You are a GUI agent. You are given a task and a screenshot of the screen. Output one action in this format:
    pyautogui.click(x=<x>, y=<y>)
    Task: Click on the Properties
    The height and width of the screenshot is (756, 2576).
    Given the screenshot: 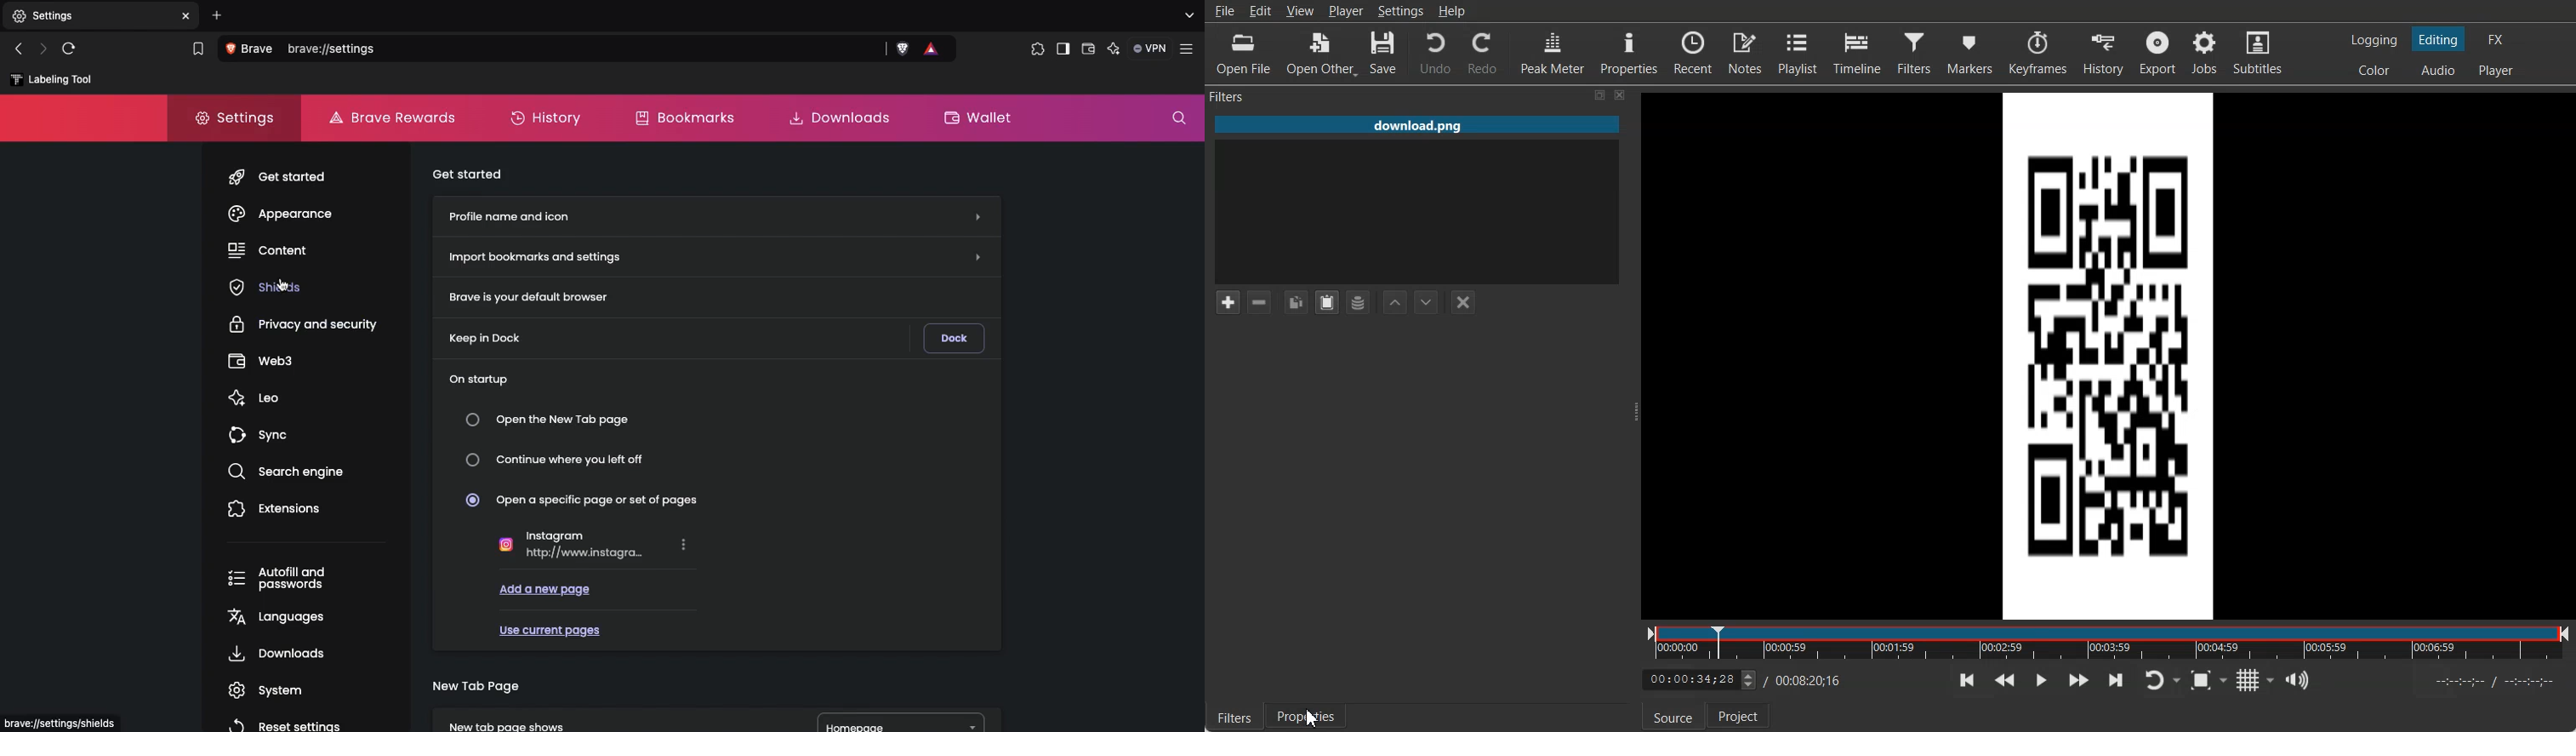 What is the action you would take?
    pyautogui.click(x=1627, y=53)
    